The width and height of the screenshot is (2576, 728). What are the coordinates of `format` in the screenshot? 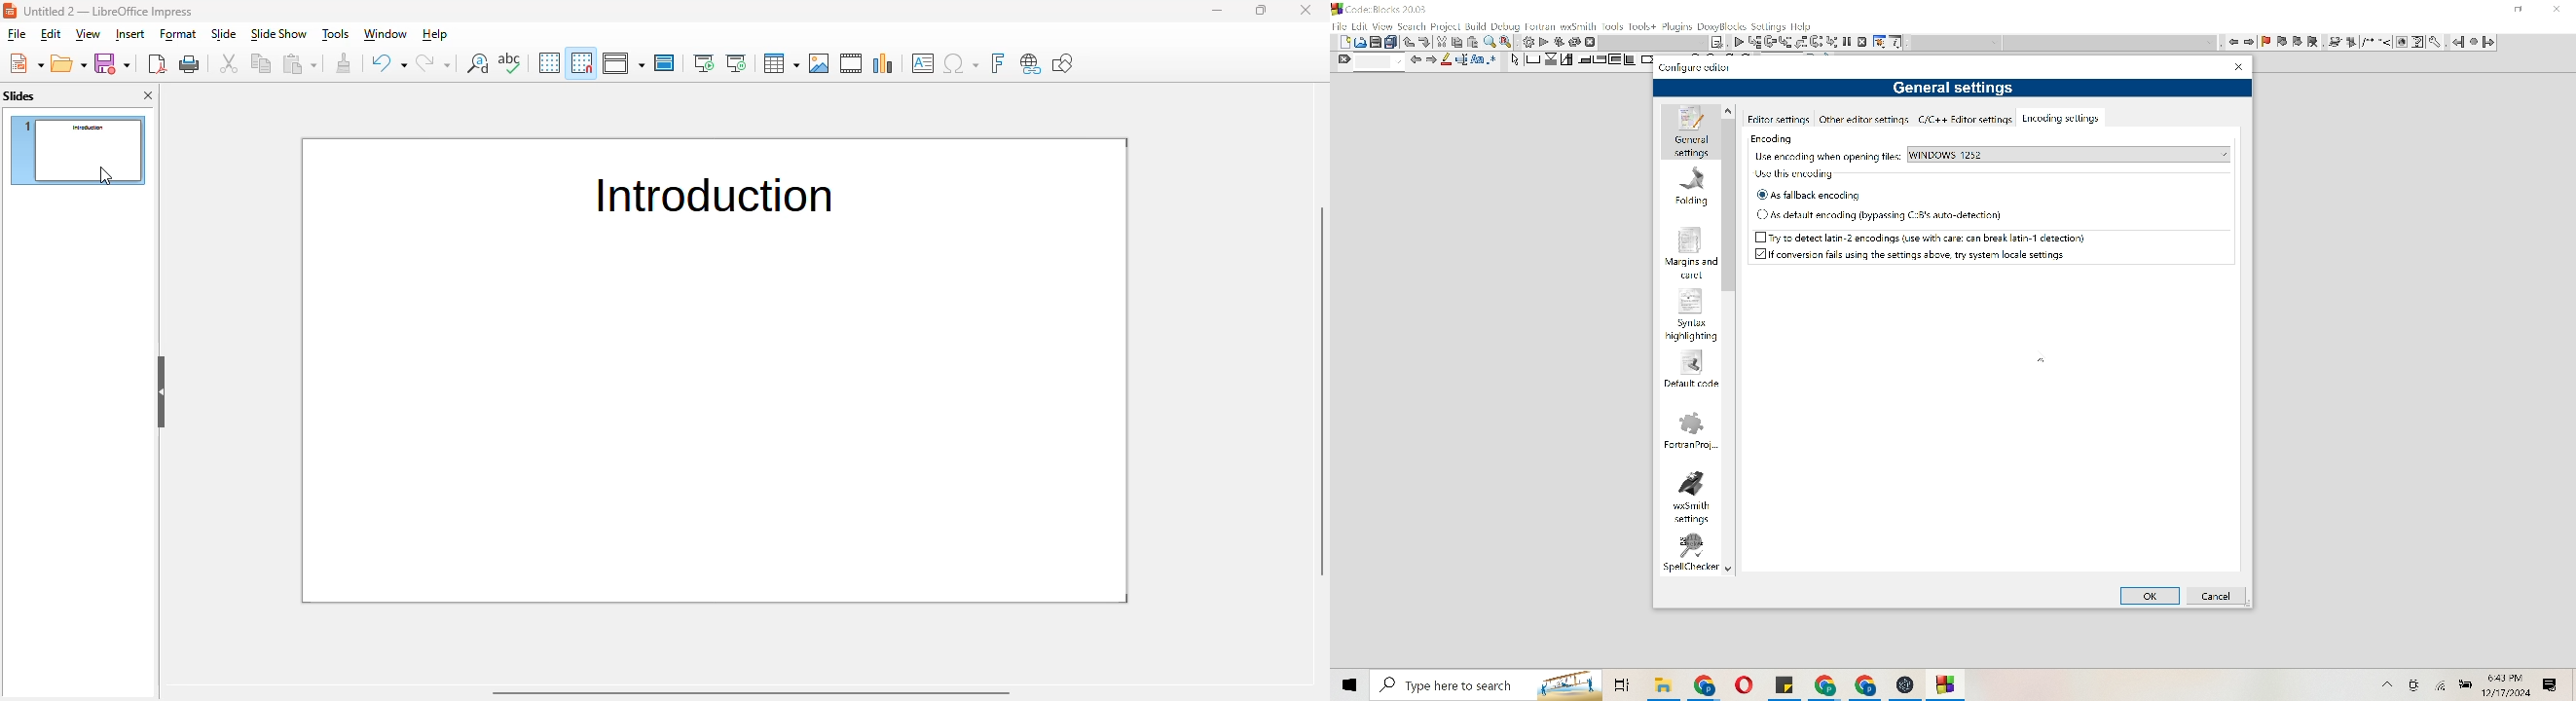 It's located at (179, 34).